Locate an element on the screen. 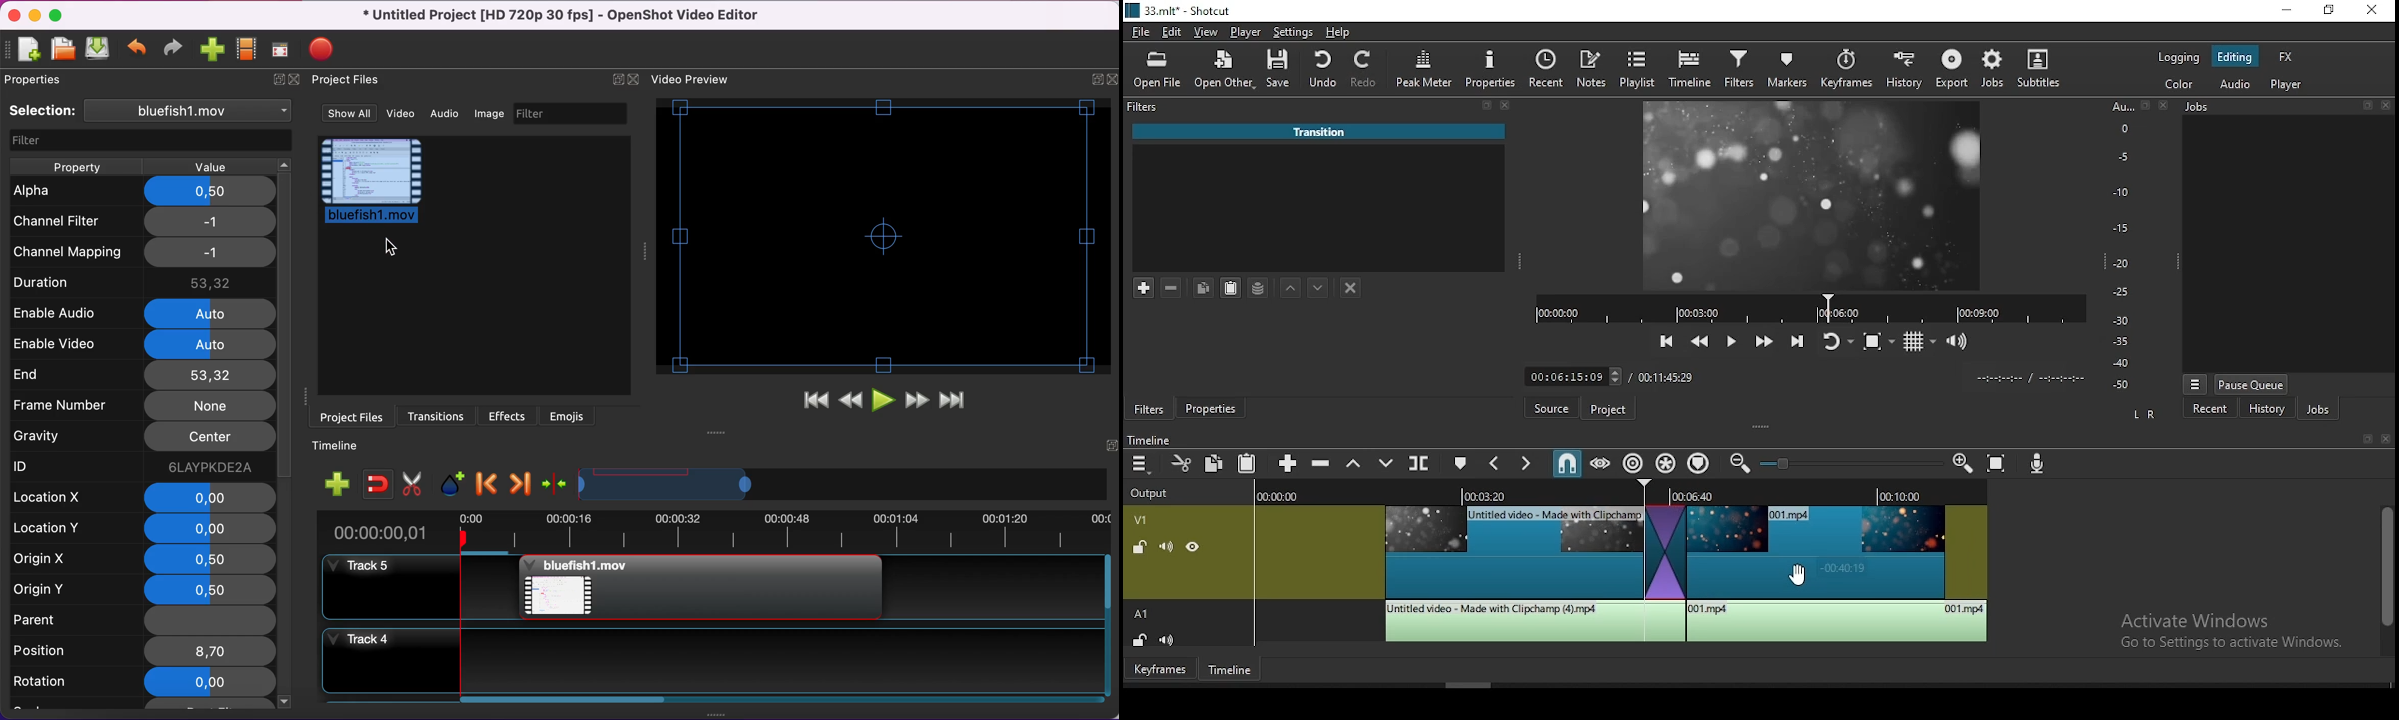  open other is located at coordinates (1224, 70).